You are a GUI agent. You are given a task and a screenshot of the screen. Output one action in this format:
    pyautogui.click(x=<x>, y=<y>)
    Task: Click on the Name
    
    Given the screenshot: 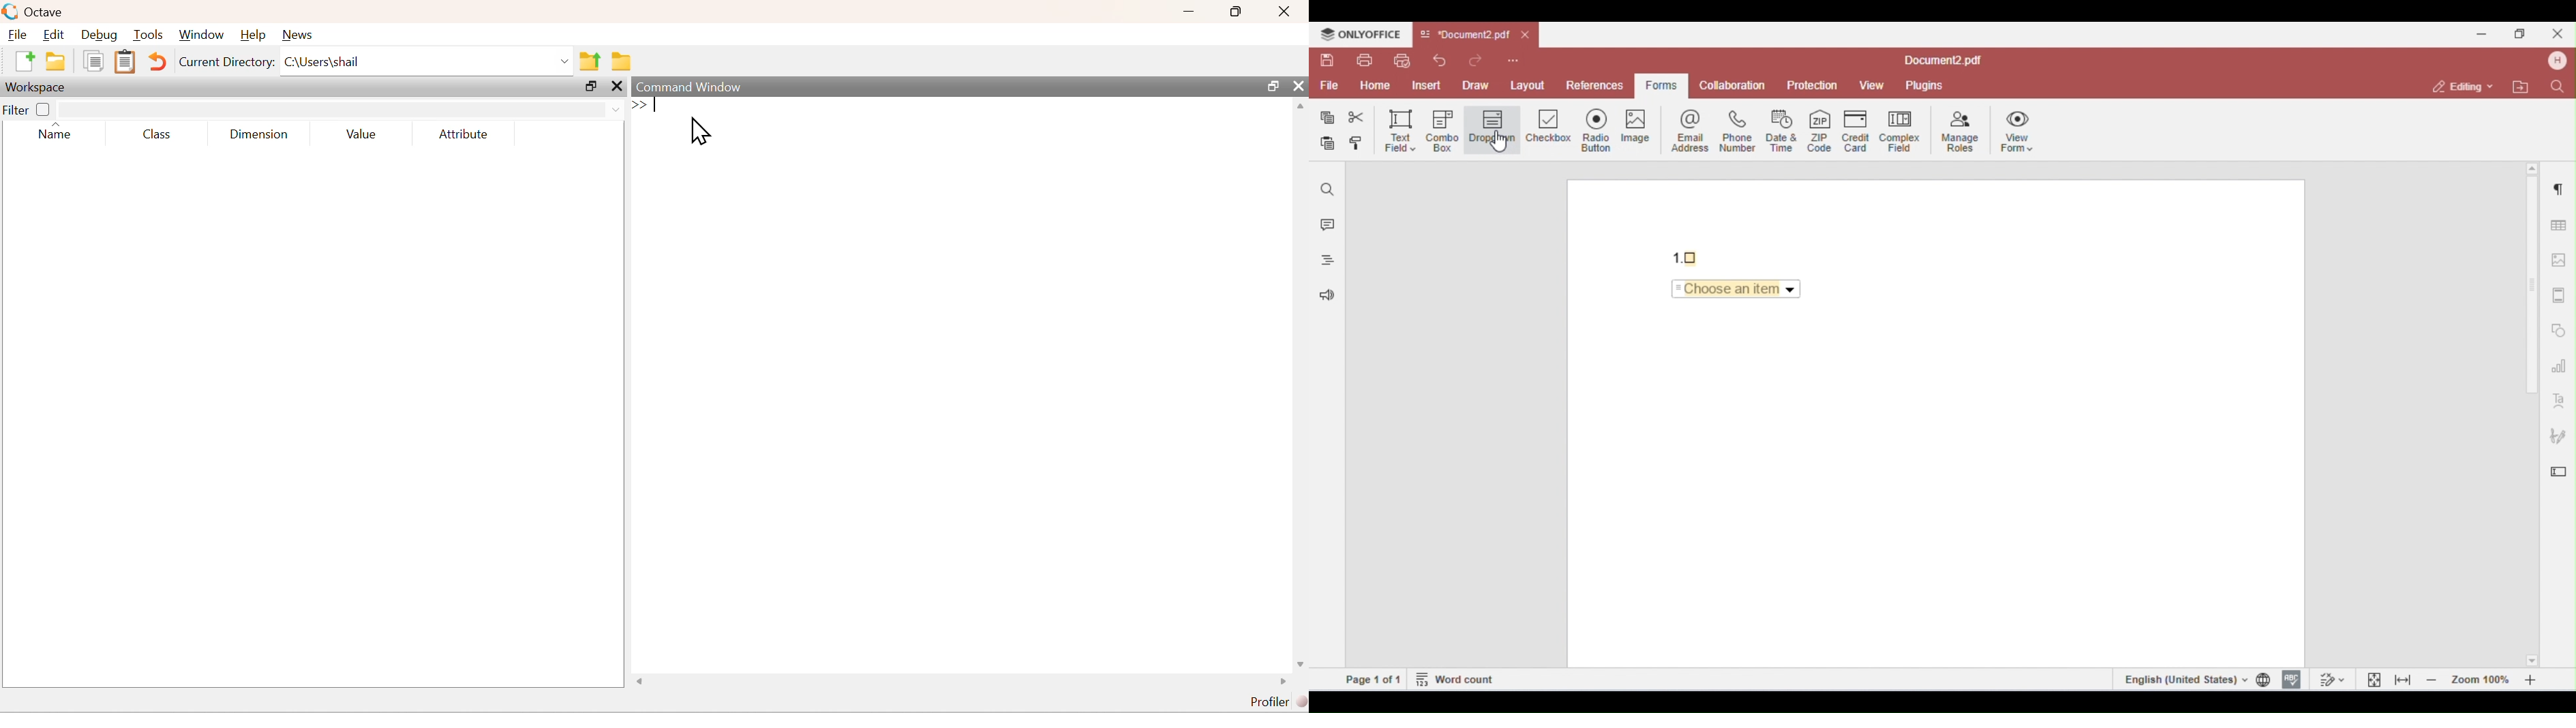 What is the action you would take?
    pyautogui.click(x=60, y=132)
    